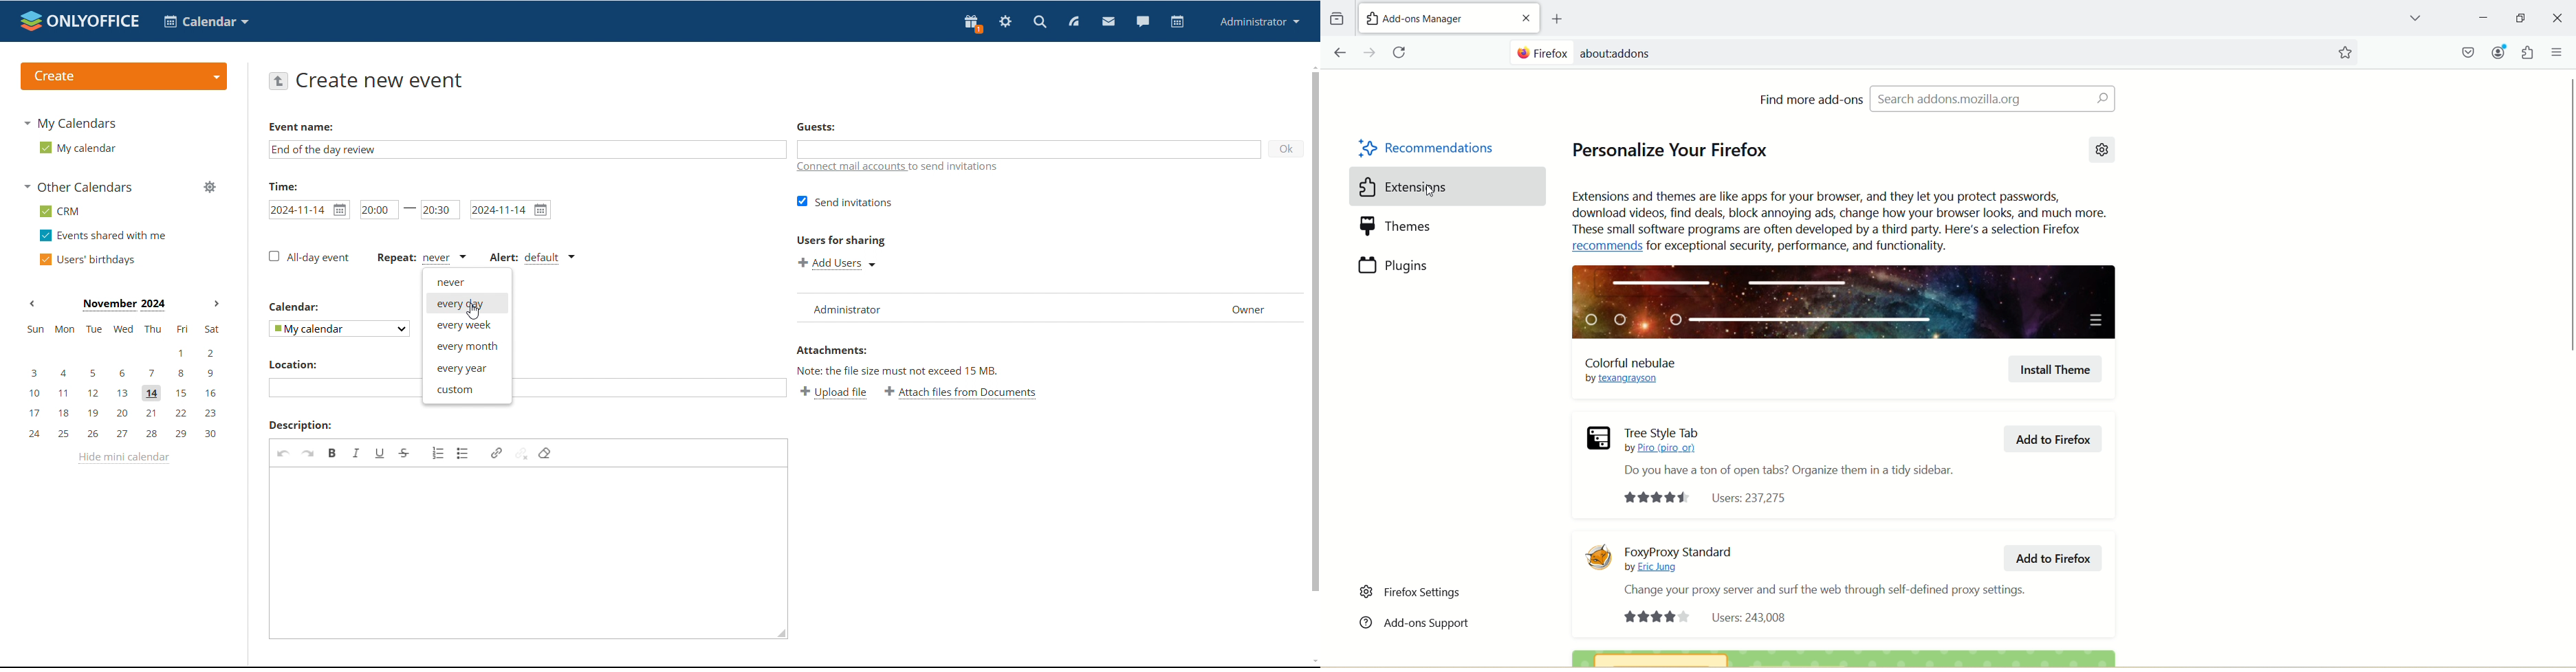 The height and width of the screenshot is (672, 2576). Describe the element at coordinates (466, 304) in the screenshot. I see `every day` at that location.